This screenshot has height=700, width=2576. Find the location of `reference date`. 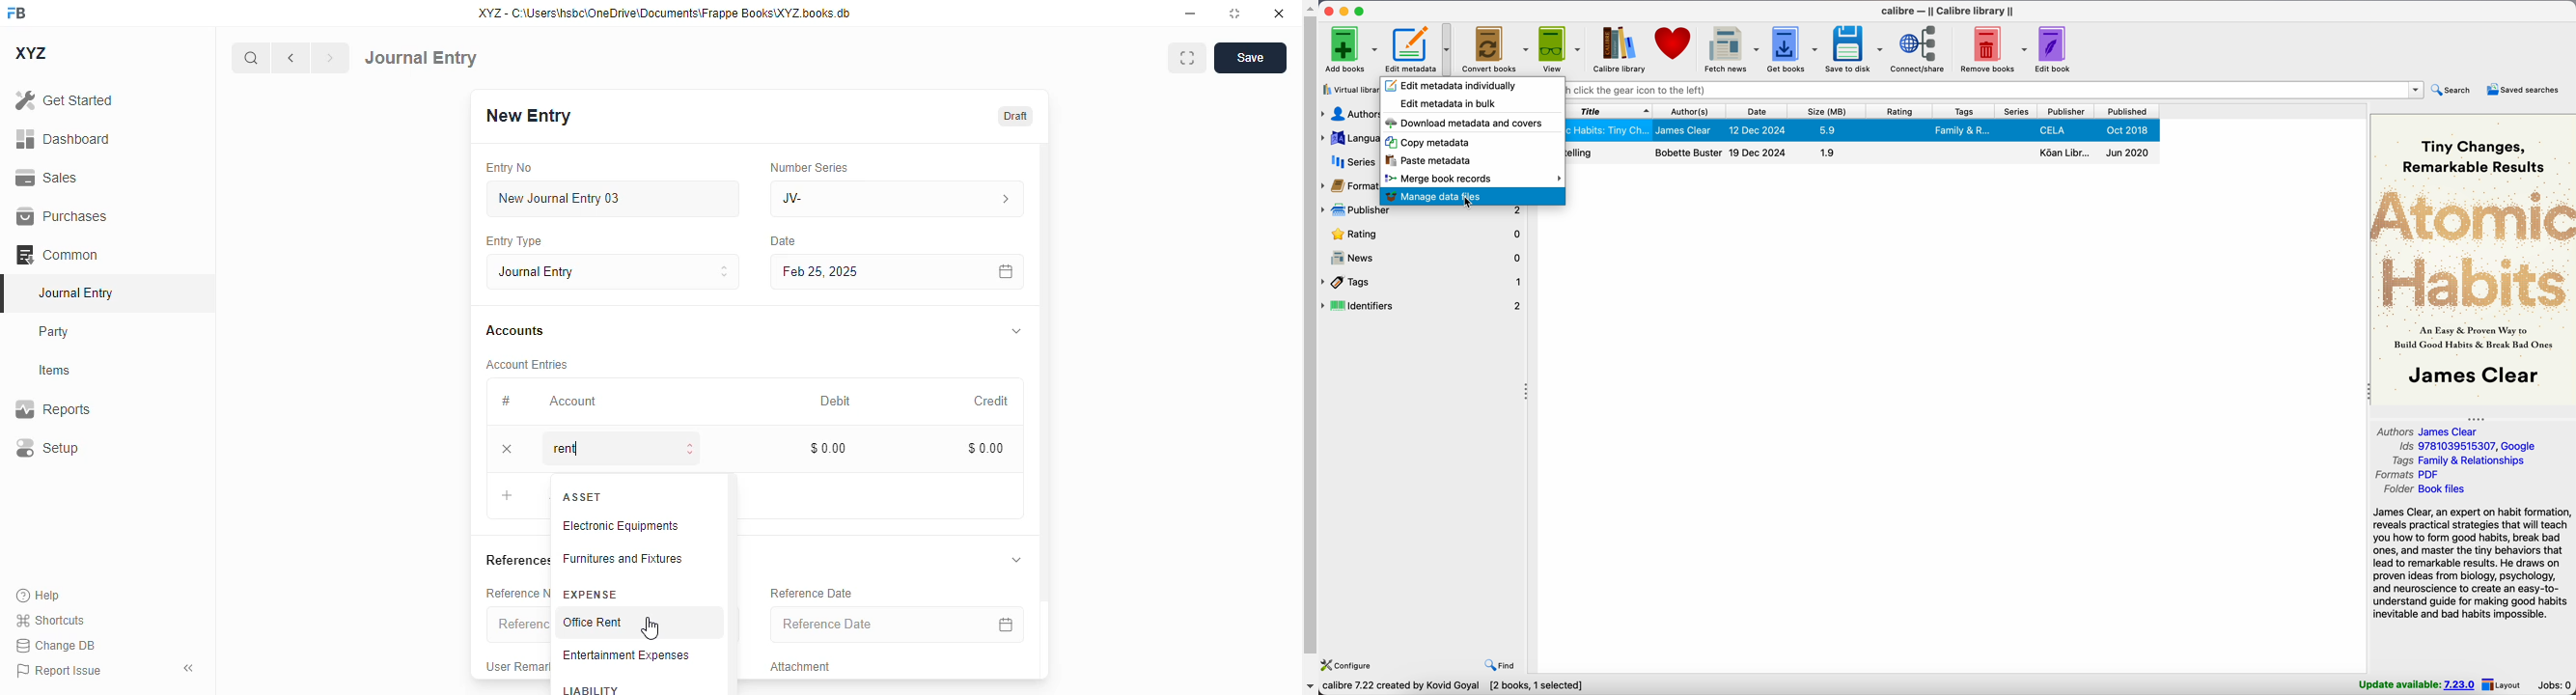

reference date is located at coordinates (859, 624).